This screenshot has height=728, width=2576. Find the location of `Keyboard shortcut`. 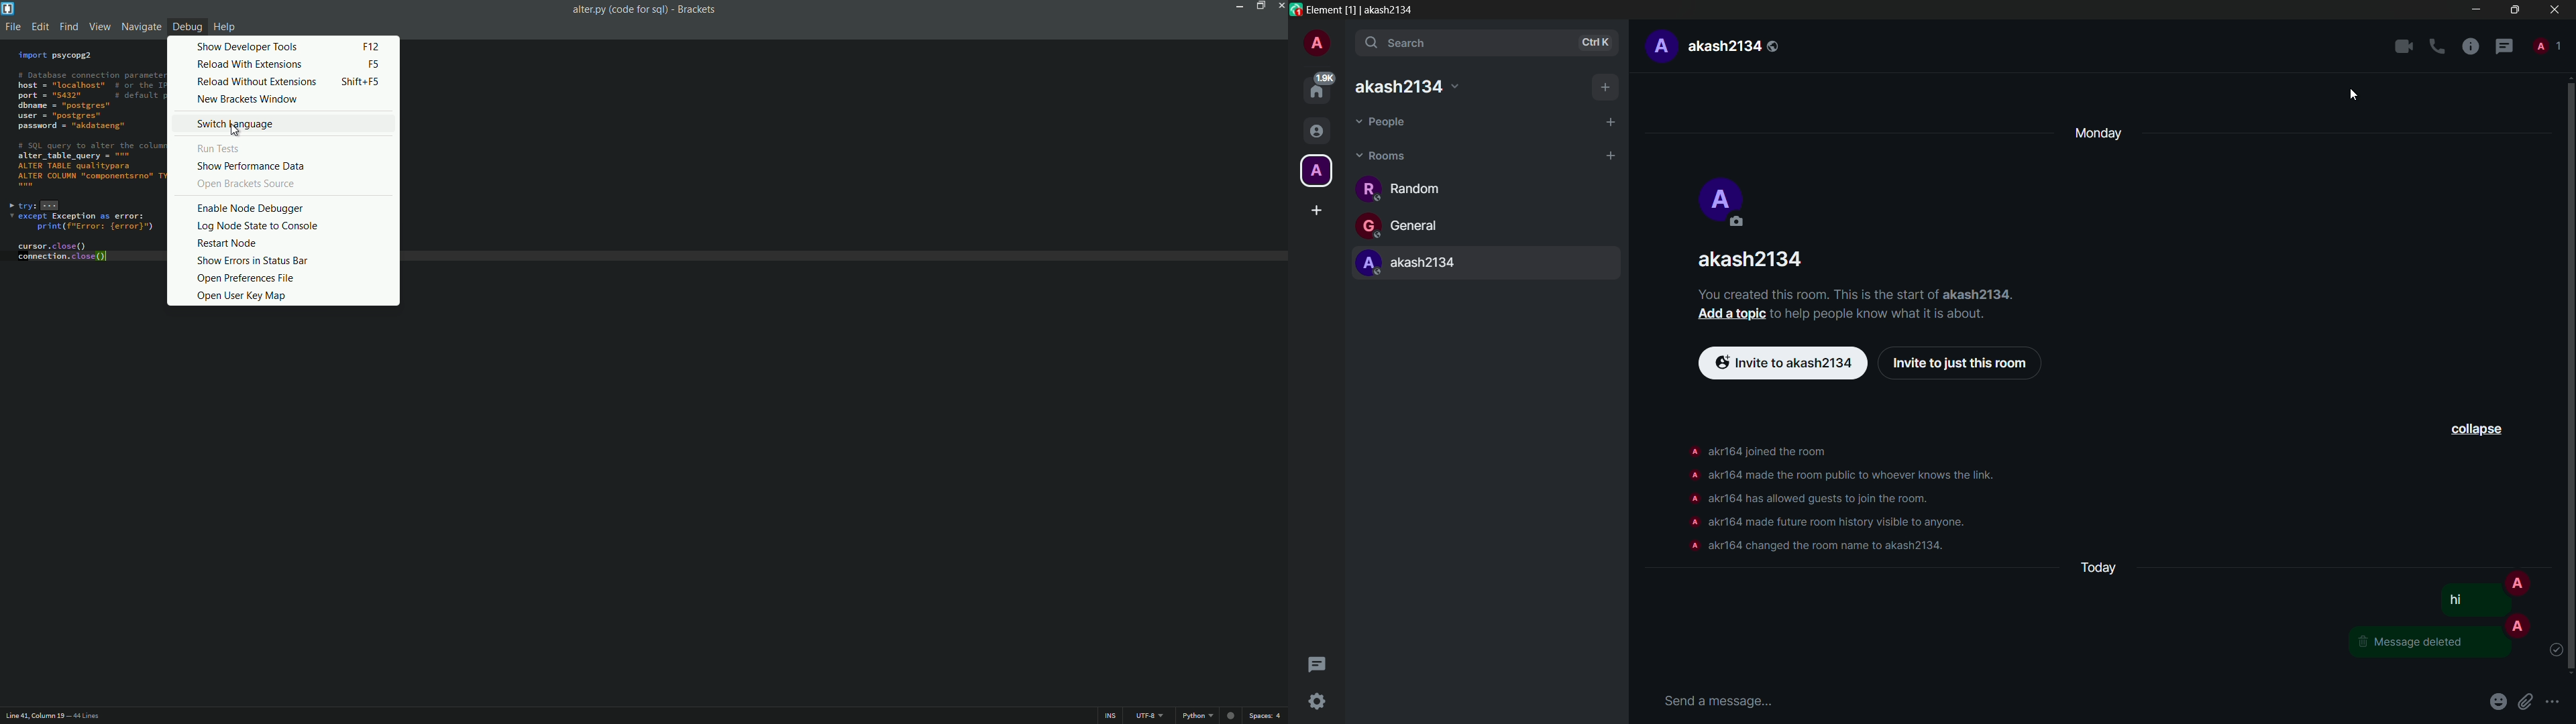

Keyboard shortcut is located at coordinates (364, 82).